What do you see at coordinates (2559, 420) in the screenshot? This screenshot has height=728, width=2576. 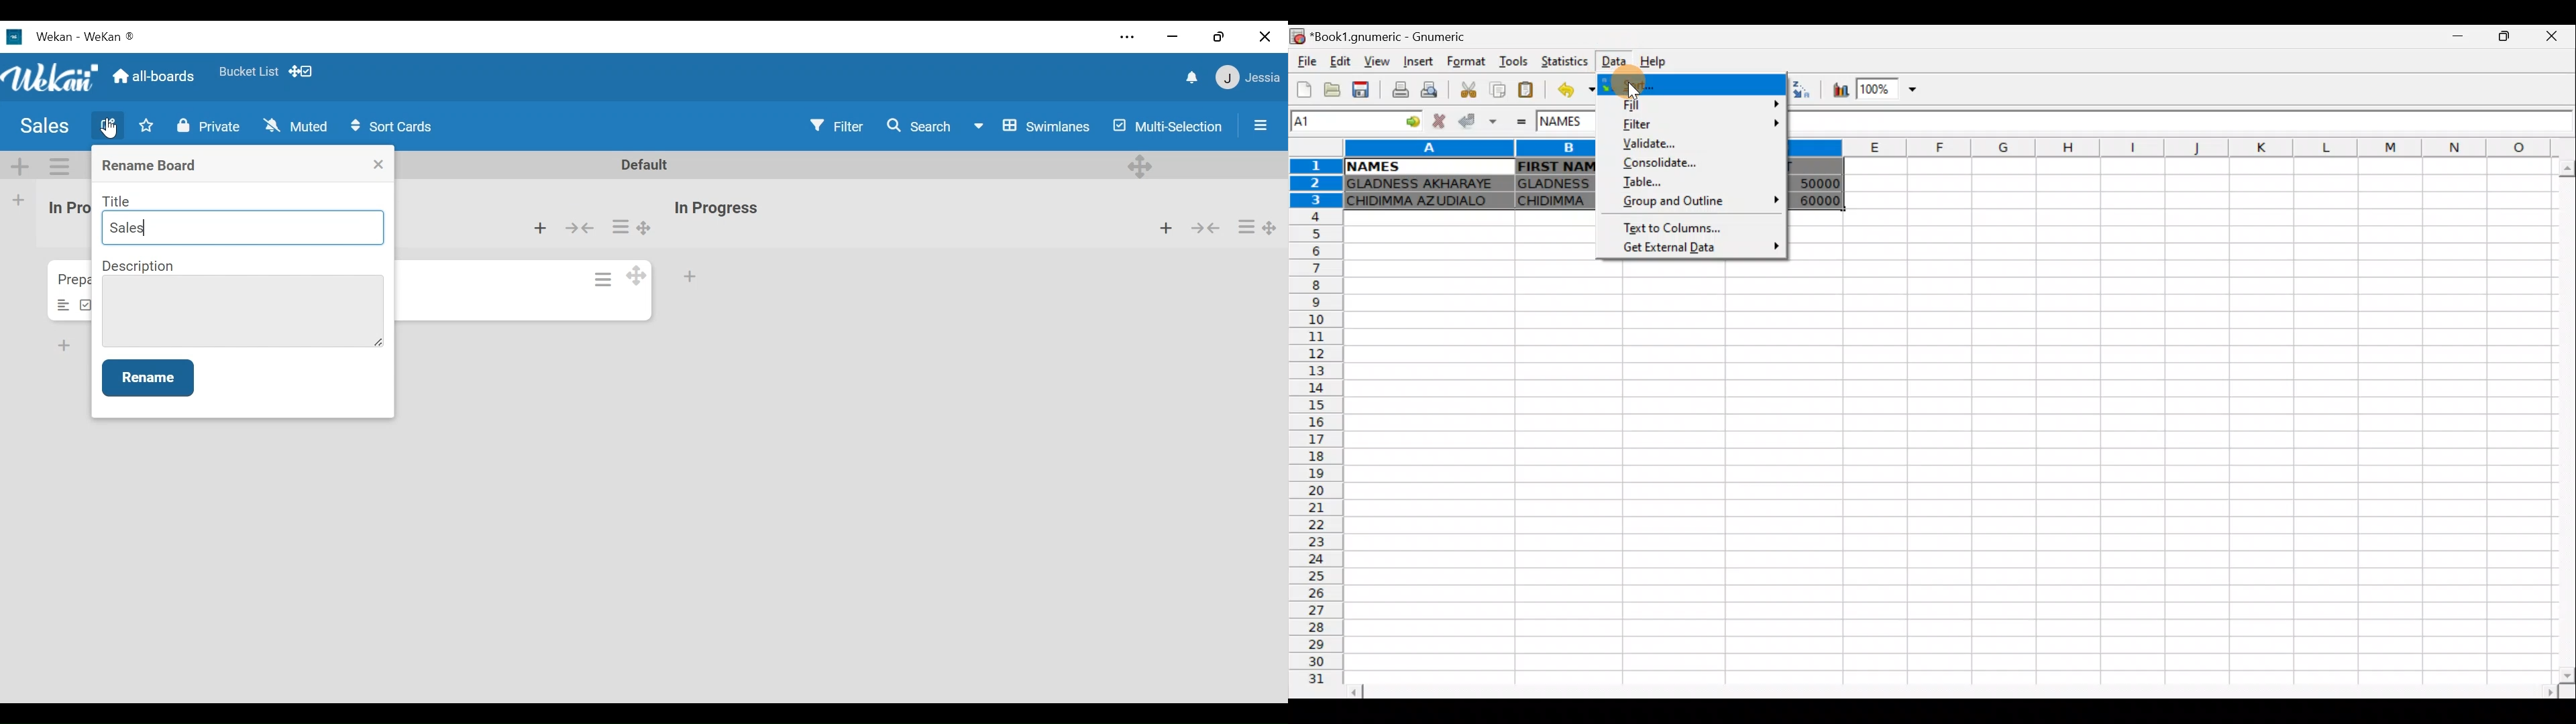 I see `Scroll bar` at bounding box center [2559, 420].